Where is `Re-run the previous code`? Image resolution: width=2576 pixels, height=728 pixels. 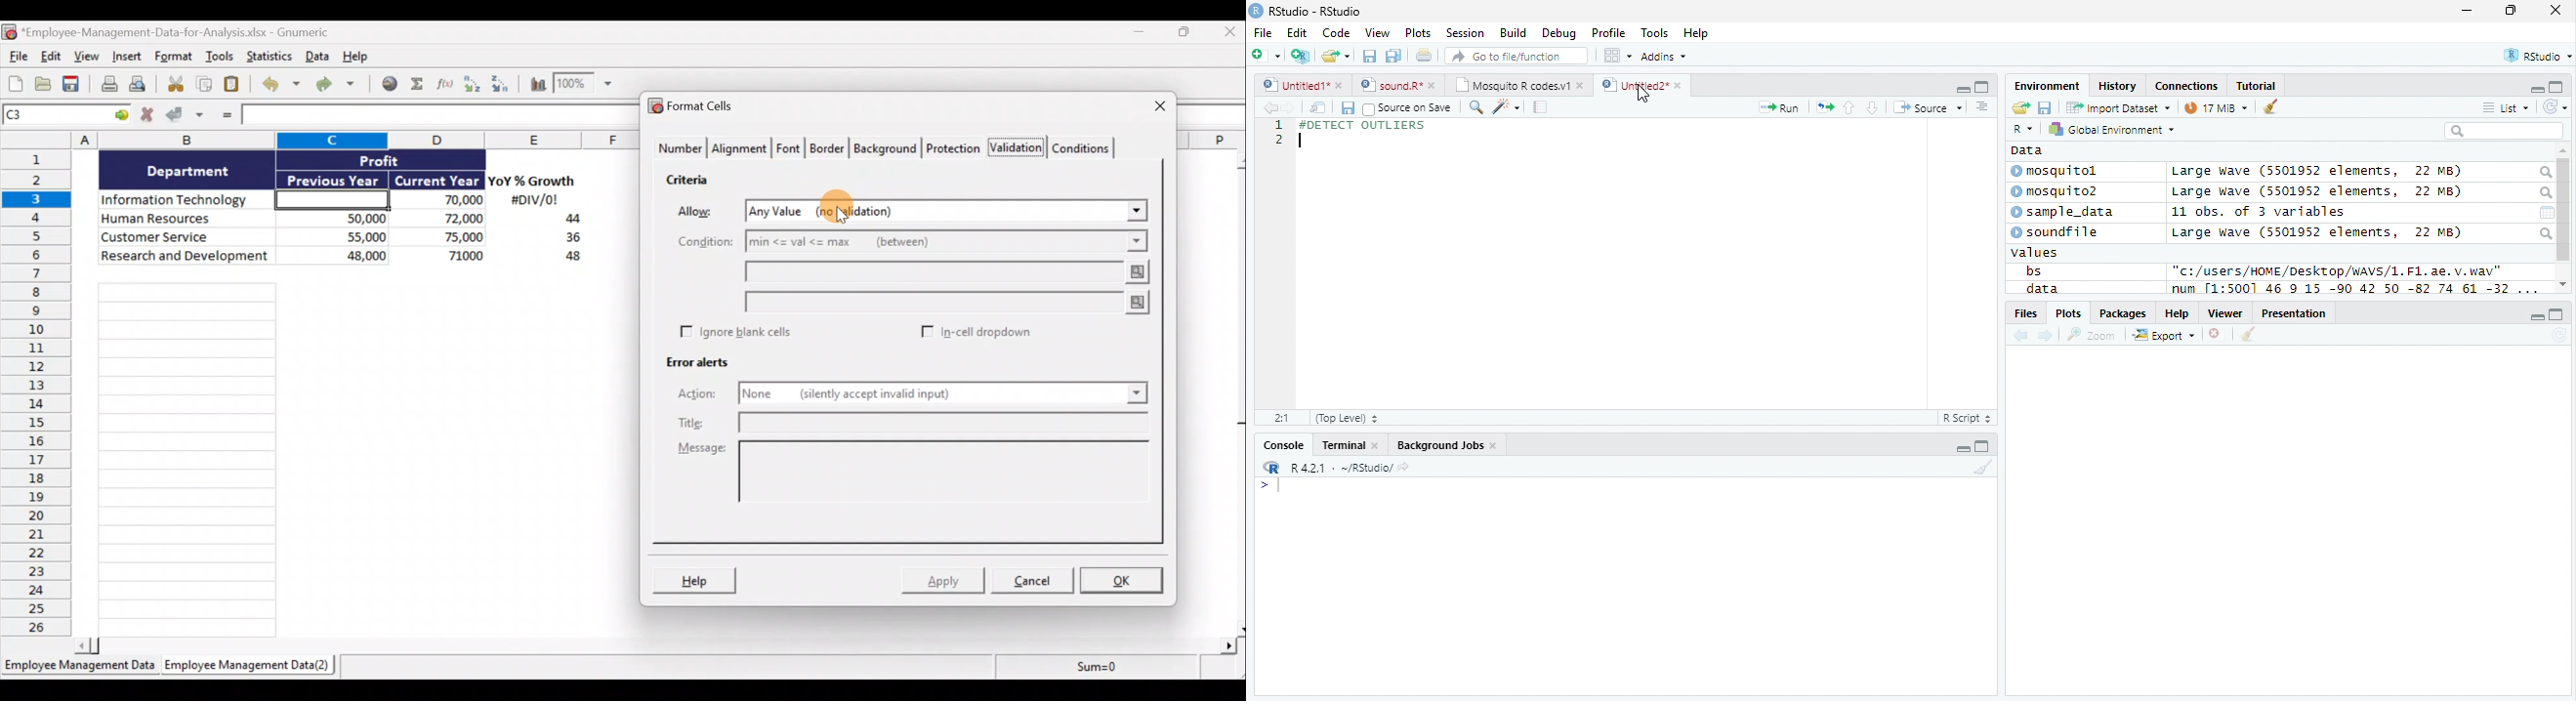 Re-run the previous code is located at coordinates (1824, 107).